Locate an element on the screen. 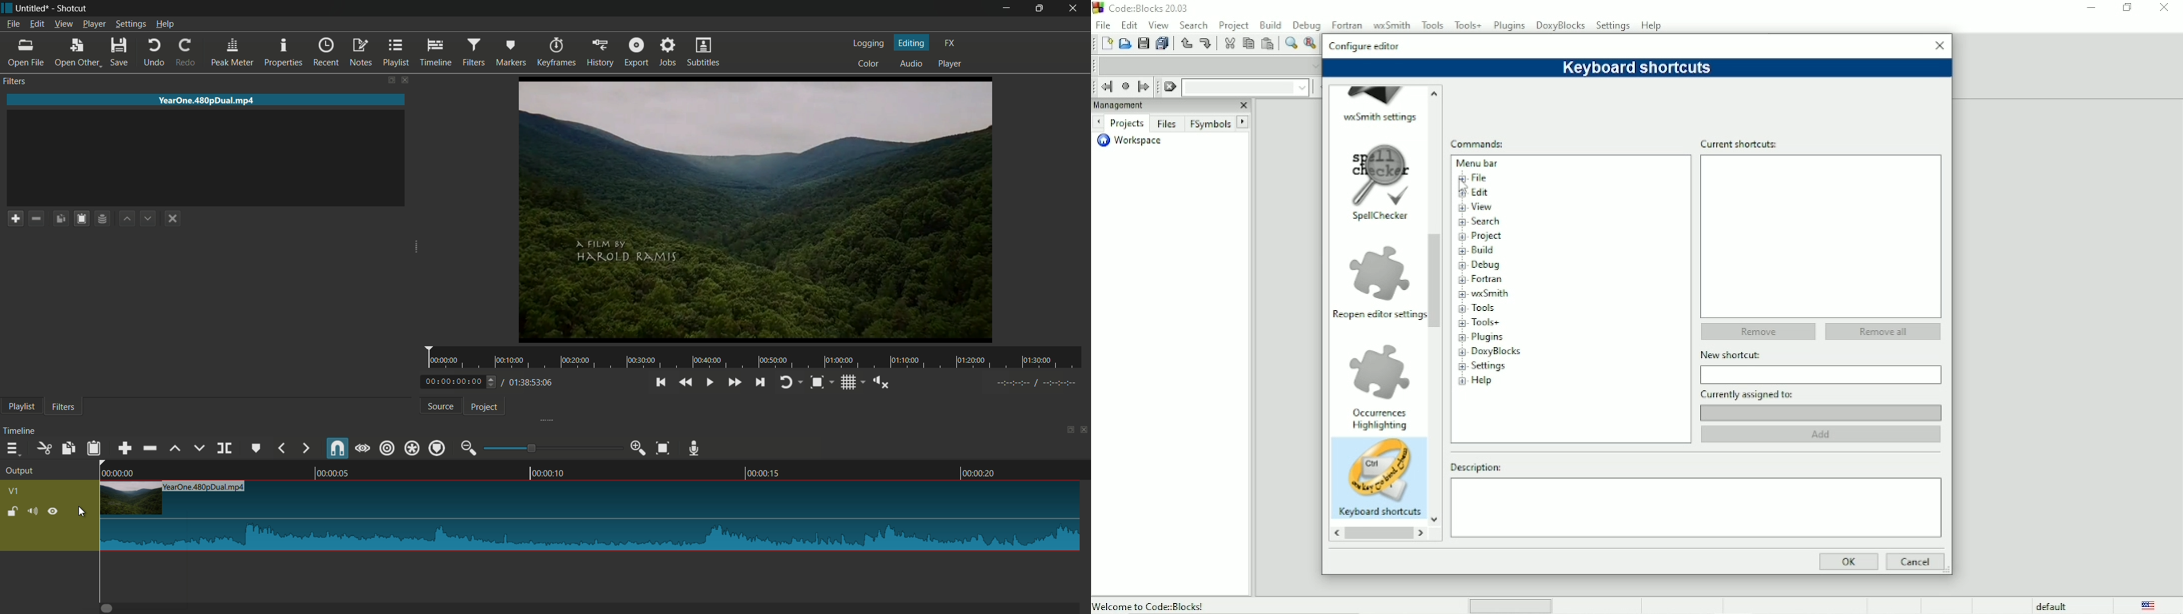 This screenshot has height=616, width=2184. timeline is located at coordinates (20, 432).